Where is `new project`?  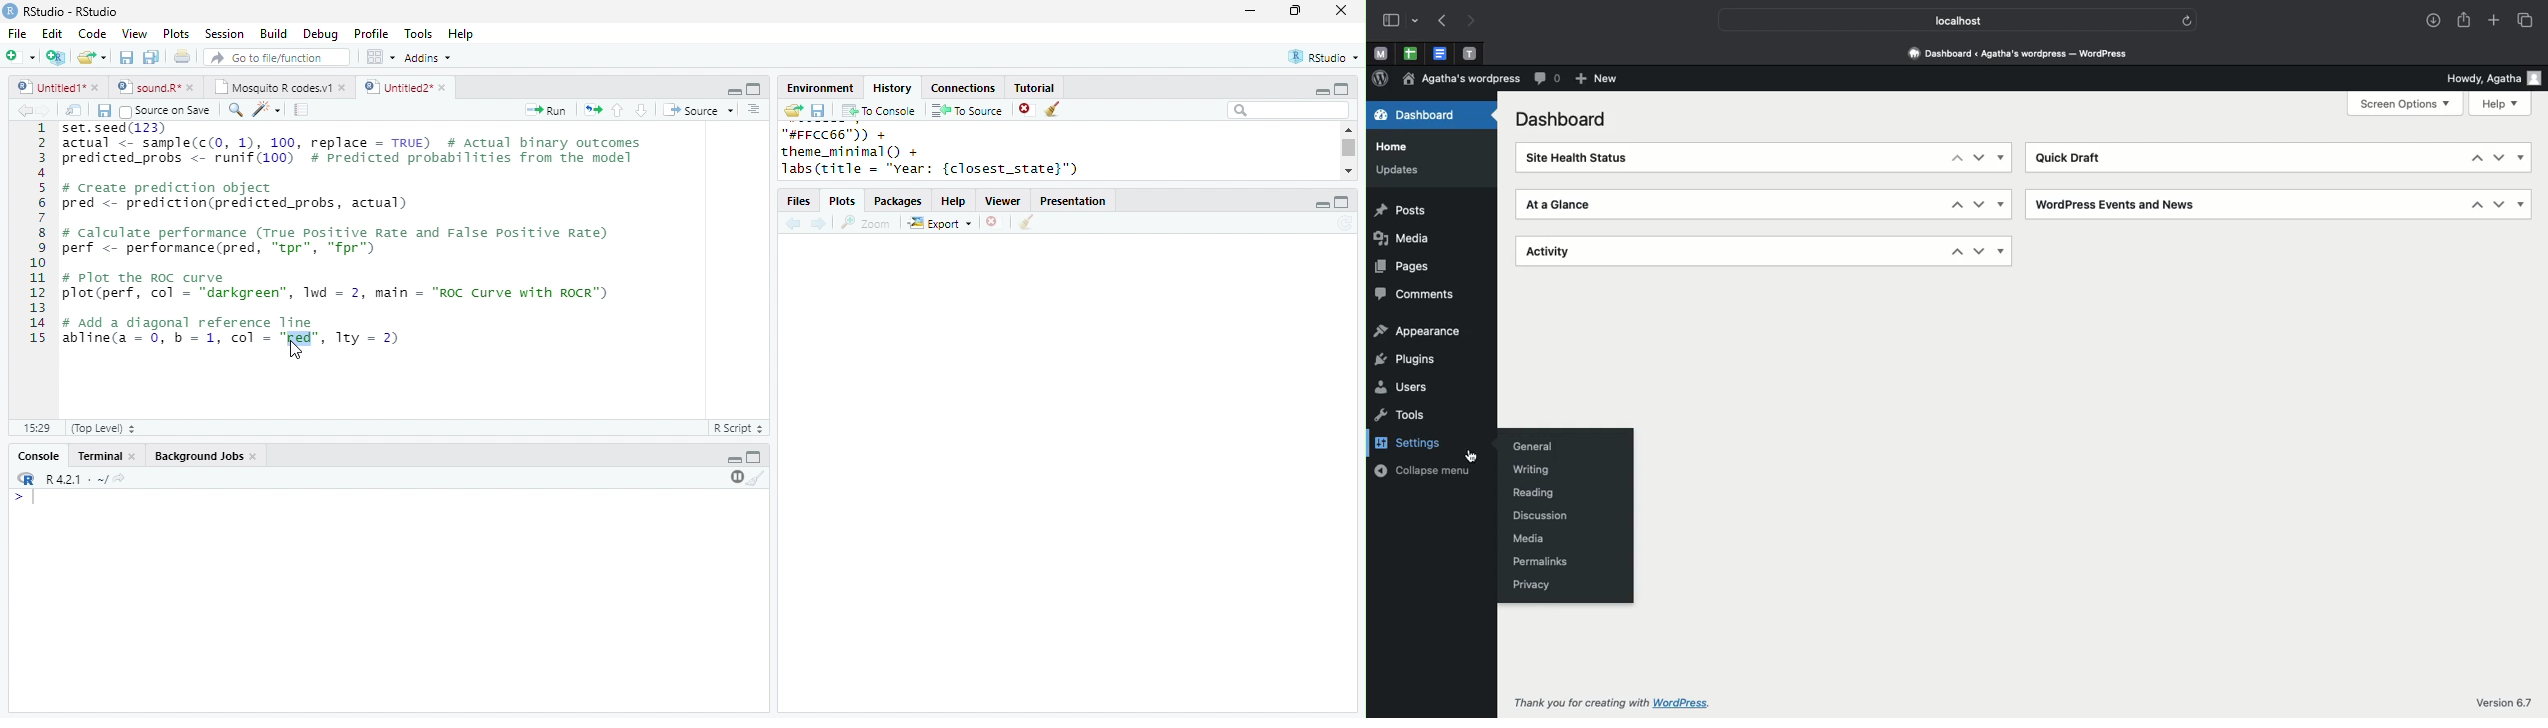 new project is located at coordinates (57, 57).